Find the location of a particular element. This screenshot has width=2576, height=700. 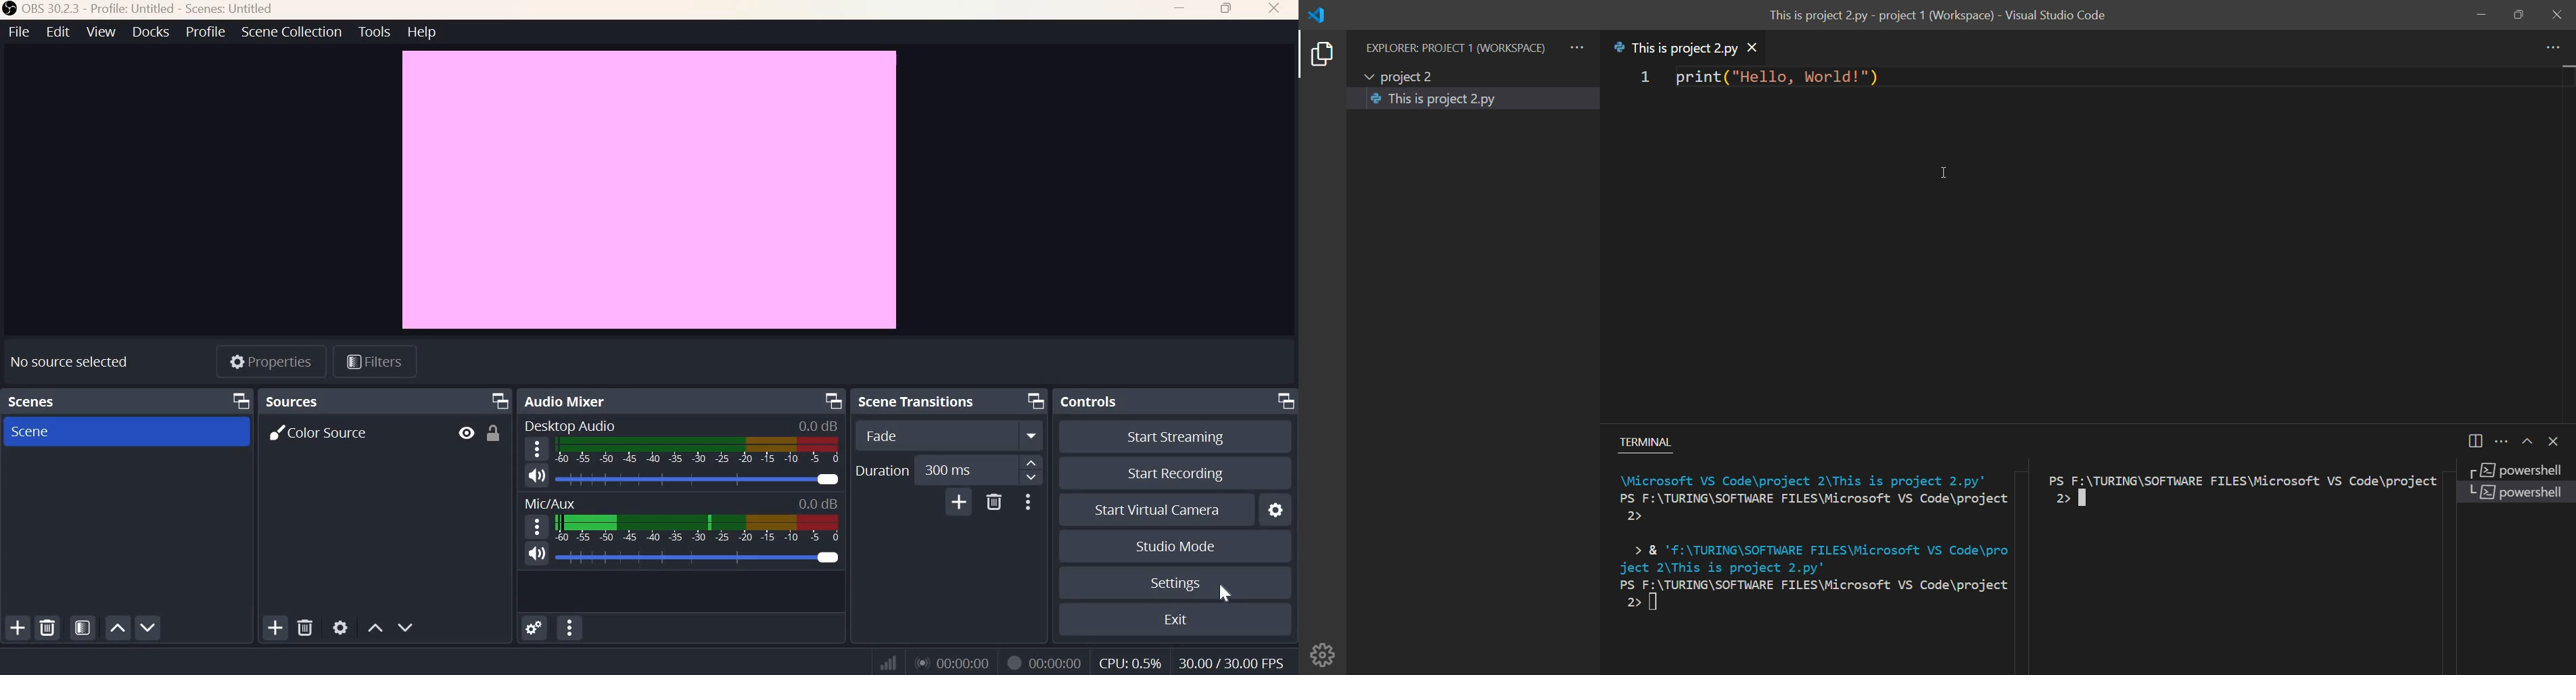

File is located at coordinates (18, 32).